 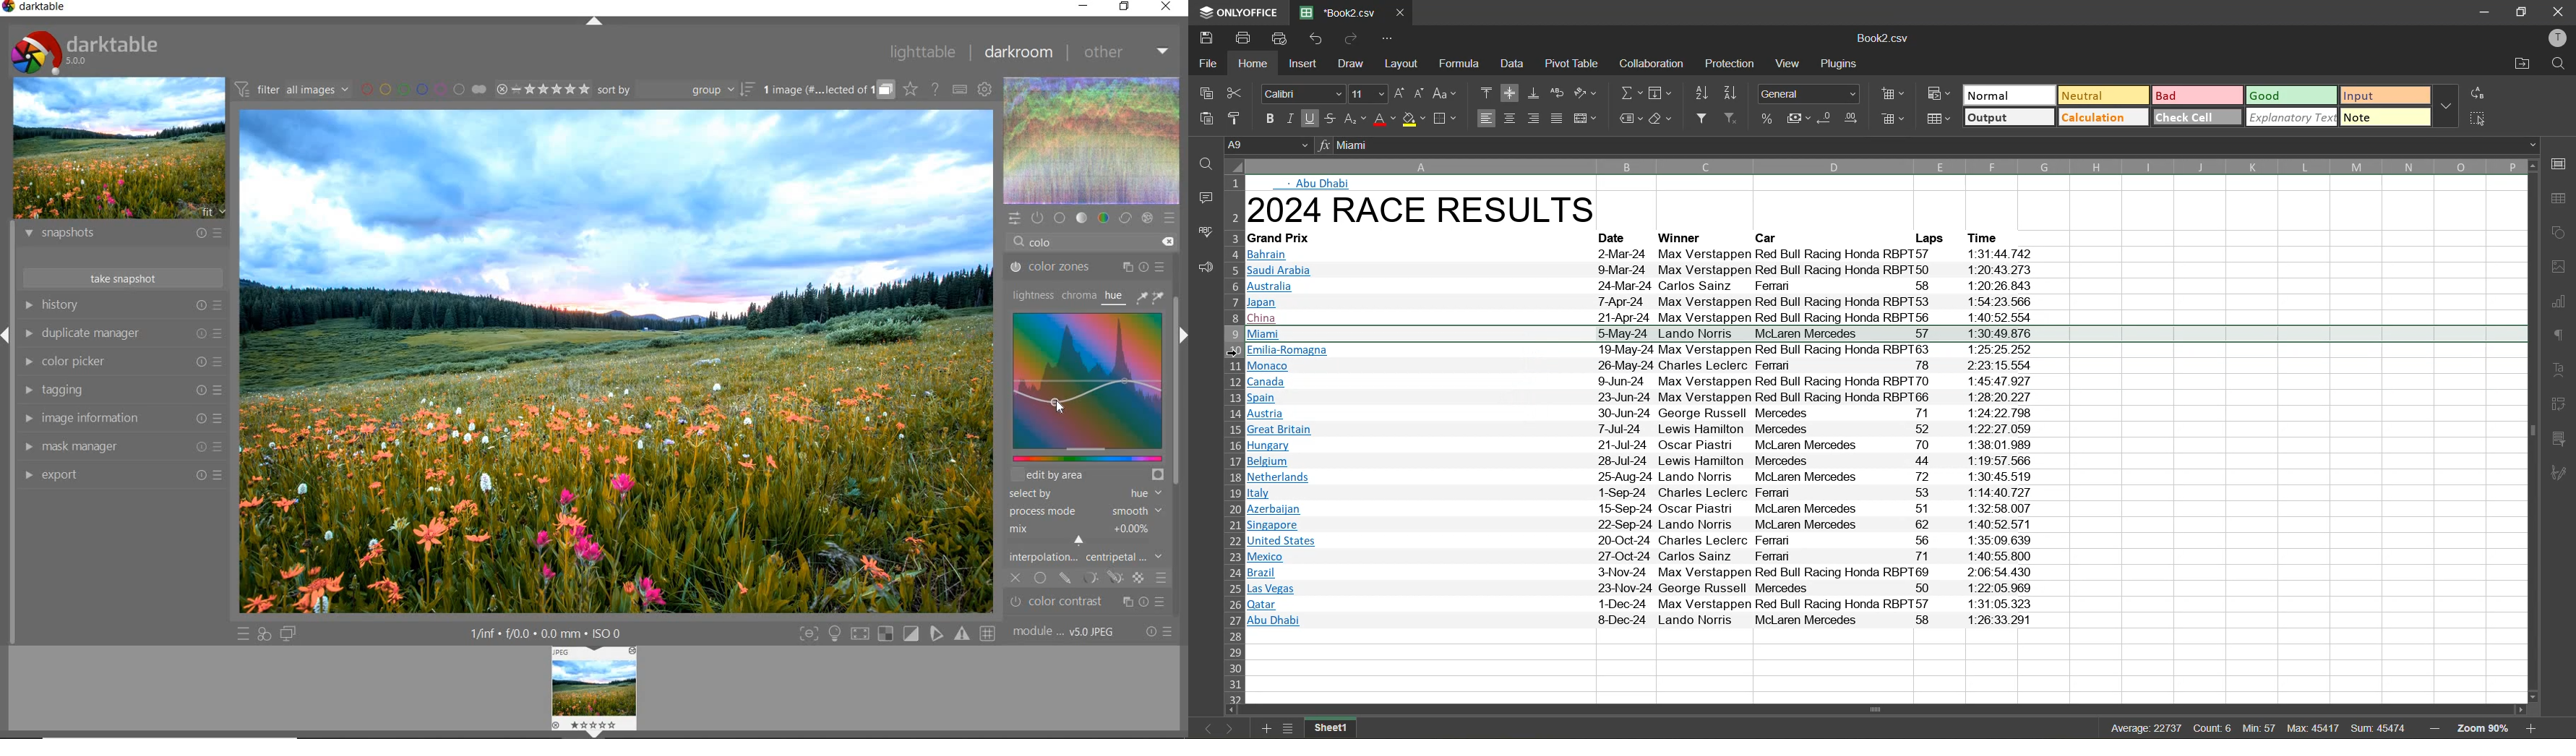 I want to click on input formula, so click(x=1323, y=146).